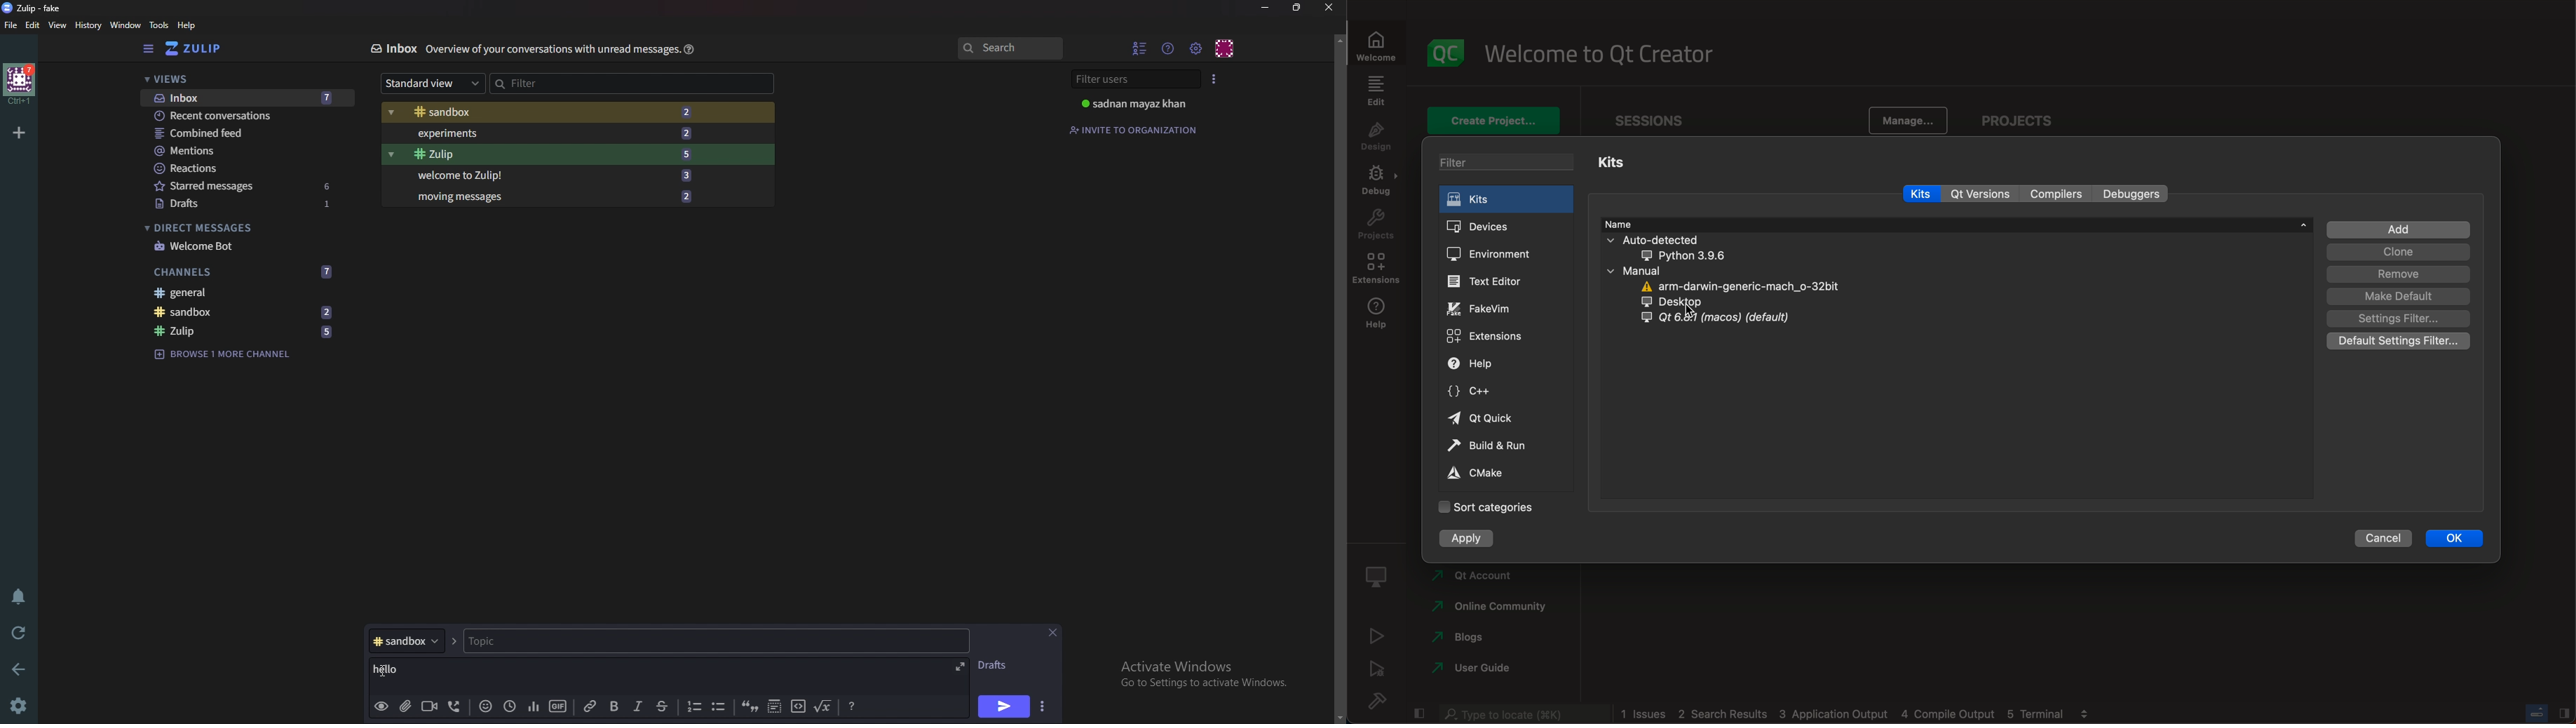  What do you see at coordinates (1170, 48) in the screenshot?
I see `Help menu` at bounding box center [1170, 48].